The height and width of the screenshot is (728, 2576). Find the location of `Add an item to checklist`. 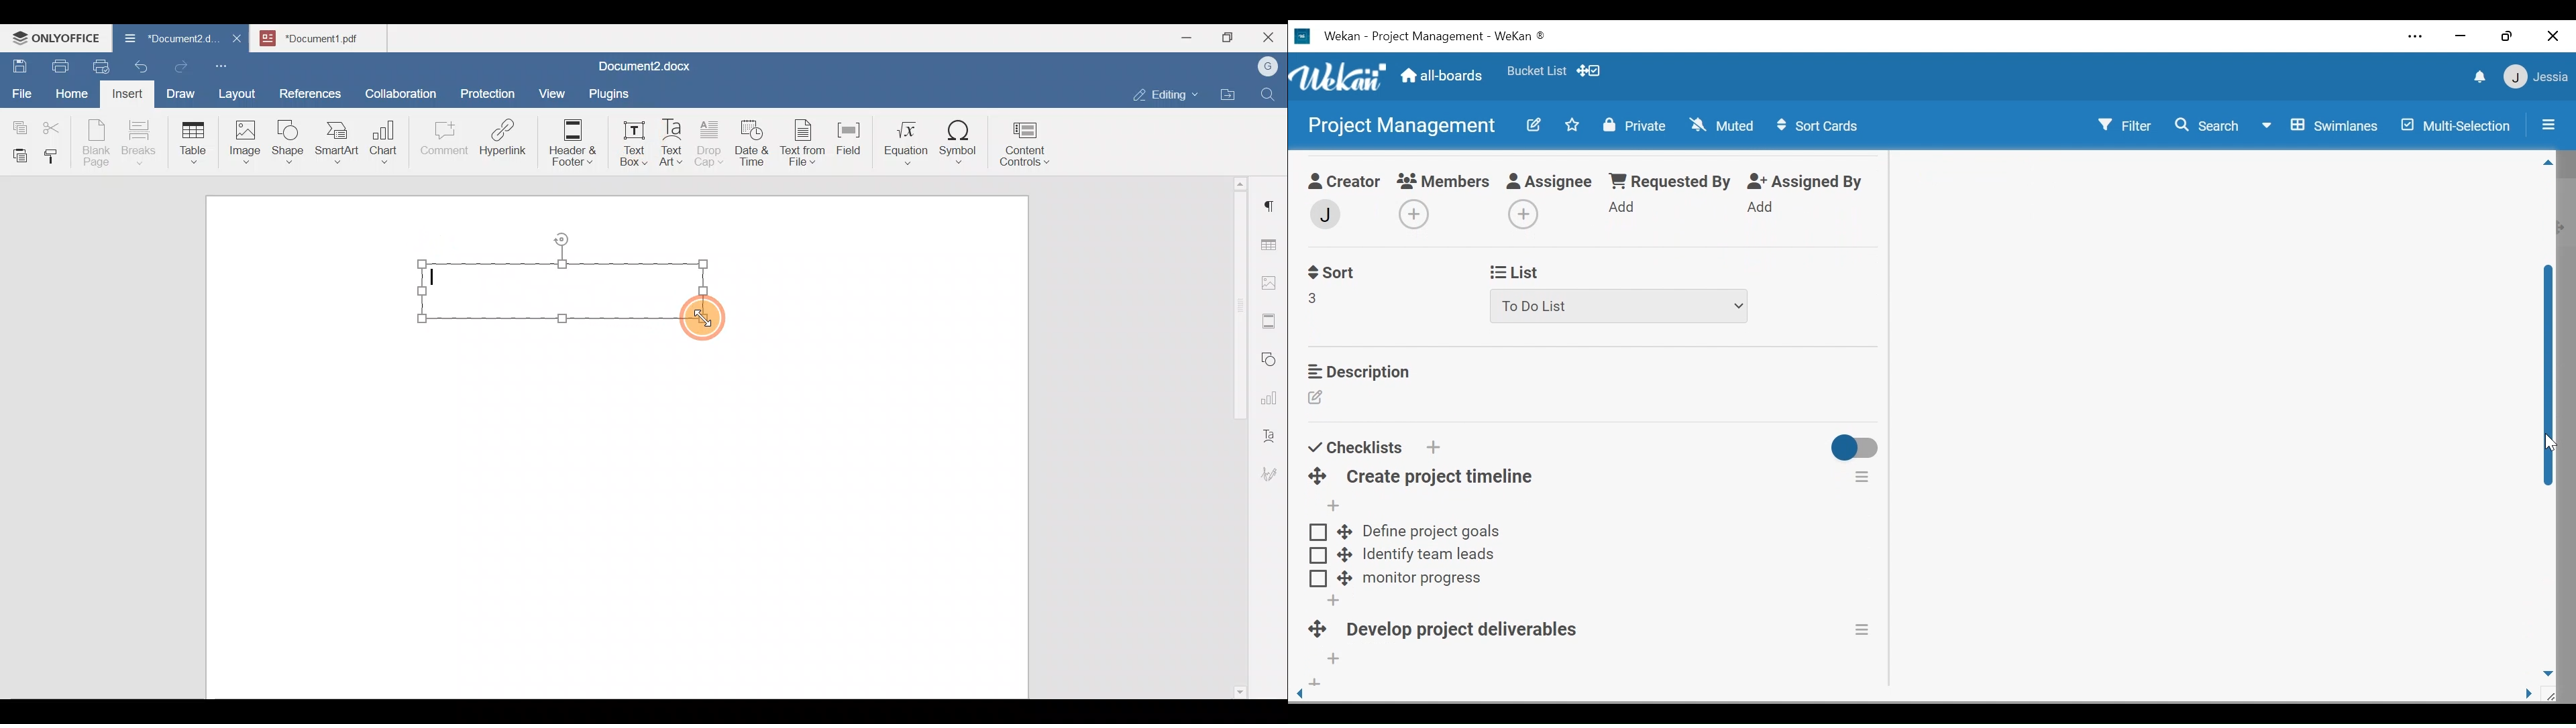

Add an item to checklist is located at coordinates (1332, 506).